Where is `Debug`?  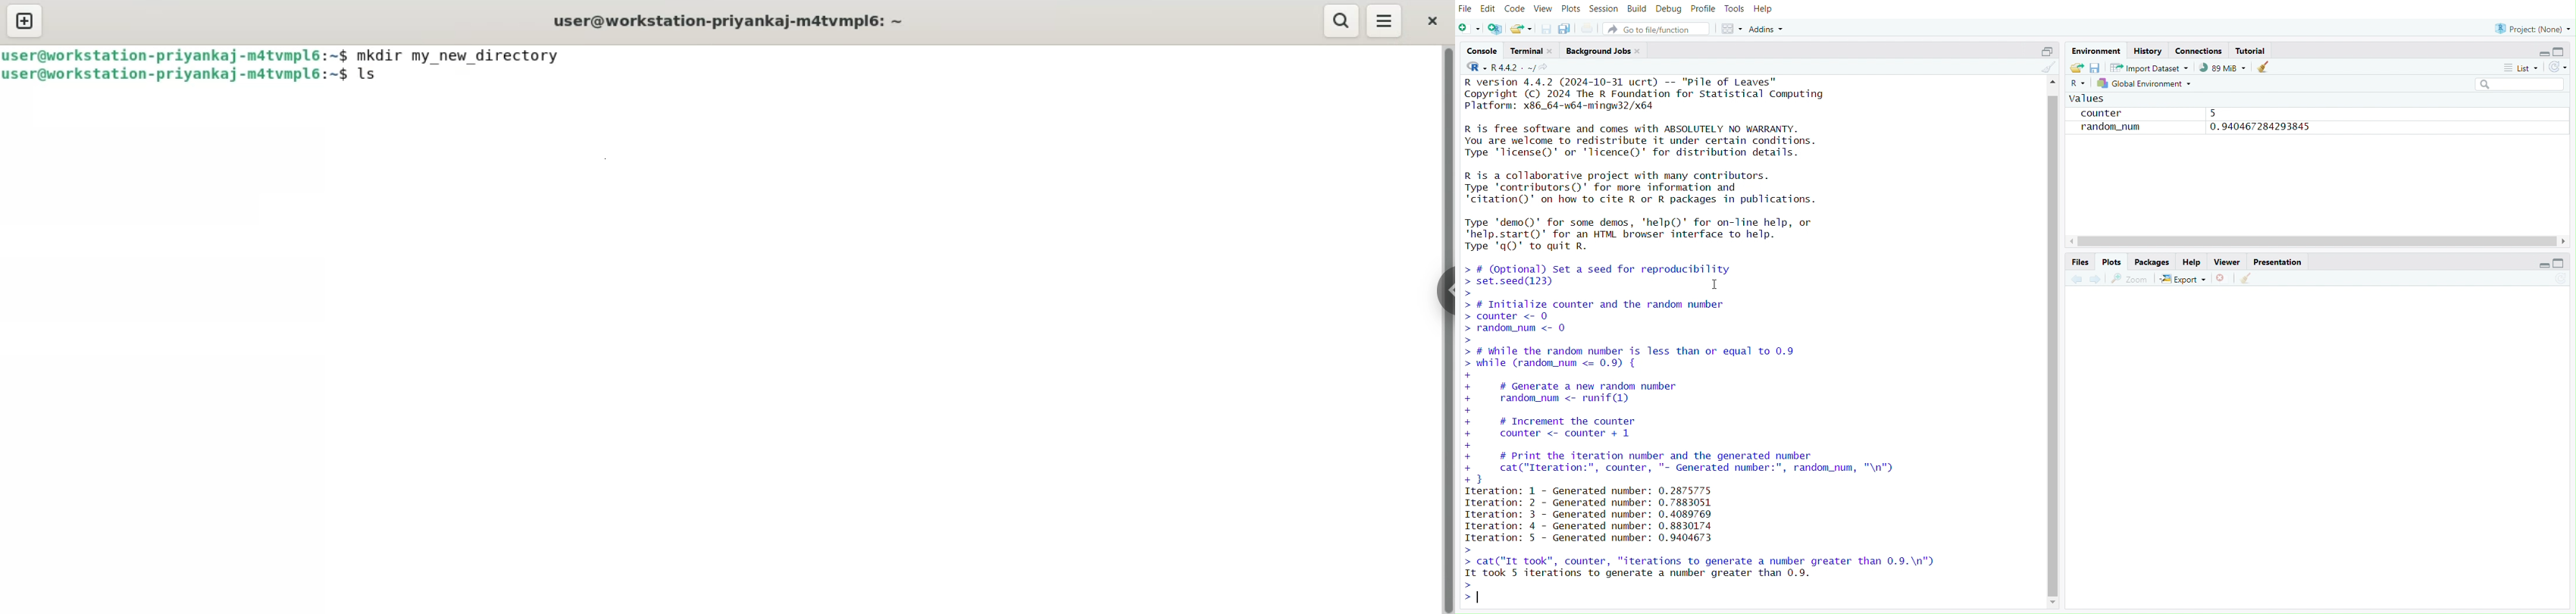
Debug is located at coordinates (1667, 9).